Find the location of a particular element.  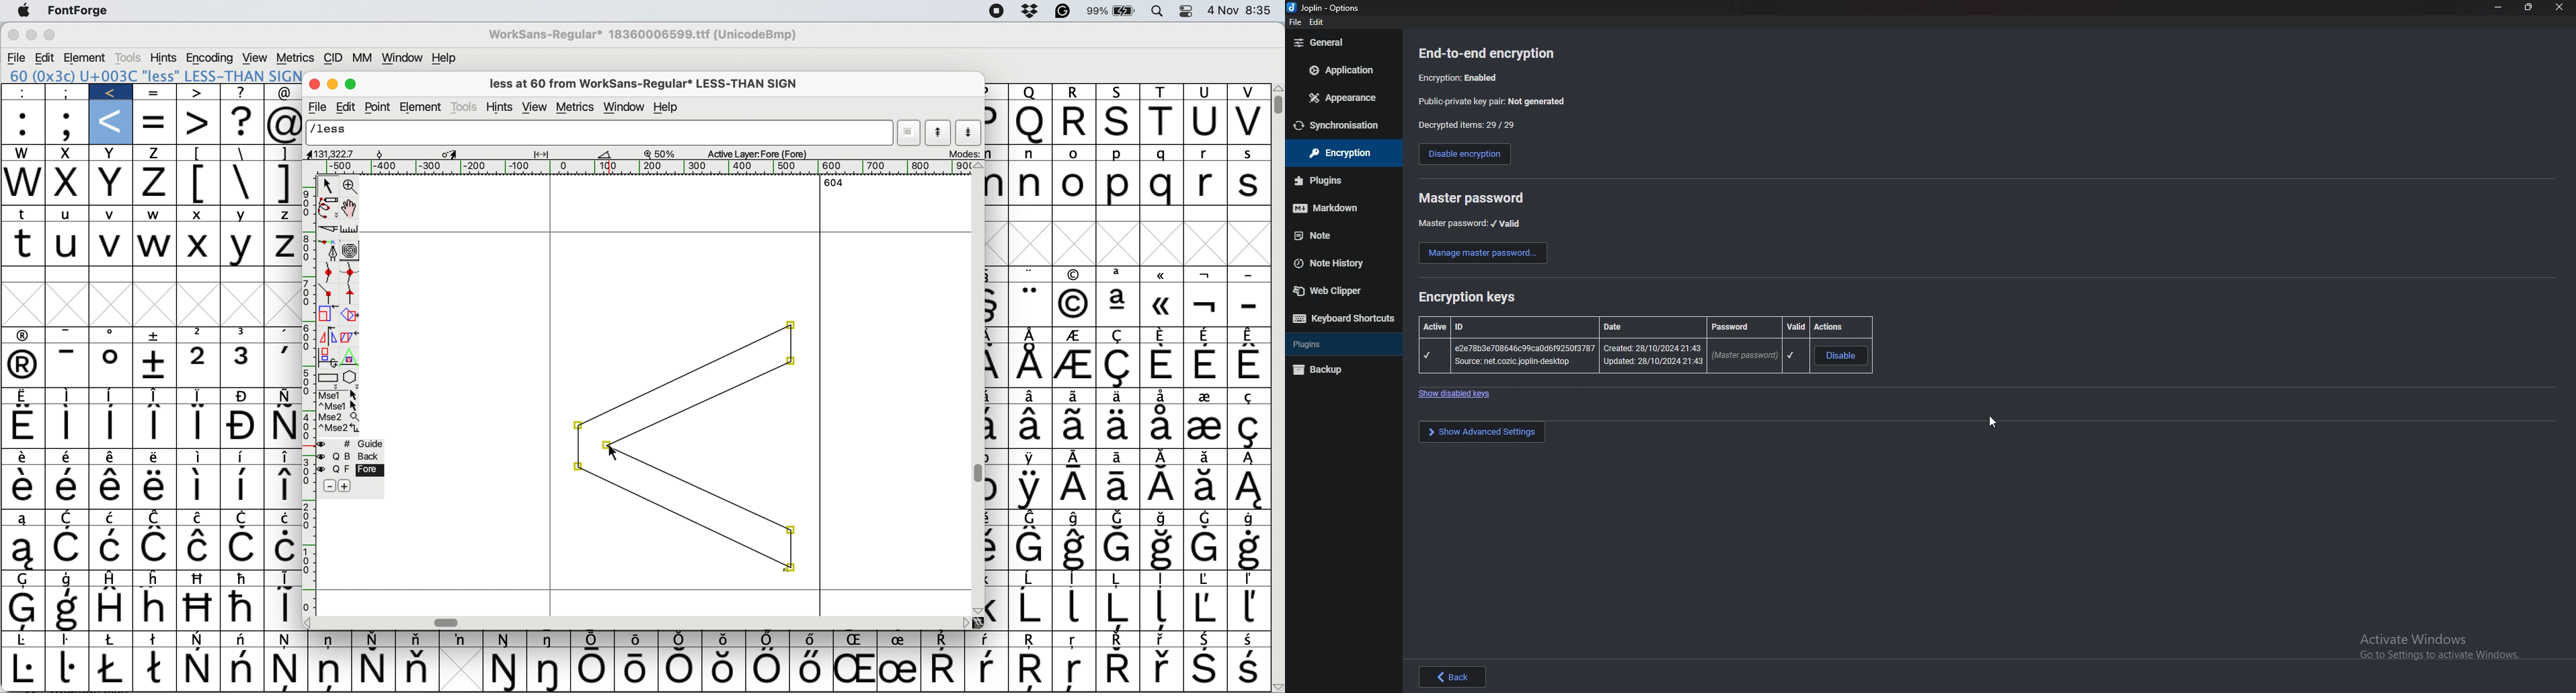

q is located at coordinates (1031, 121).